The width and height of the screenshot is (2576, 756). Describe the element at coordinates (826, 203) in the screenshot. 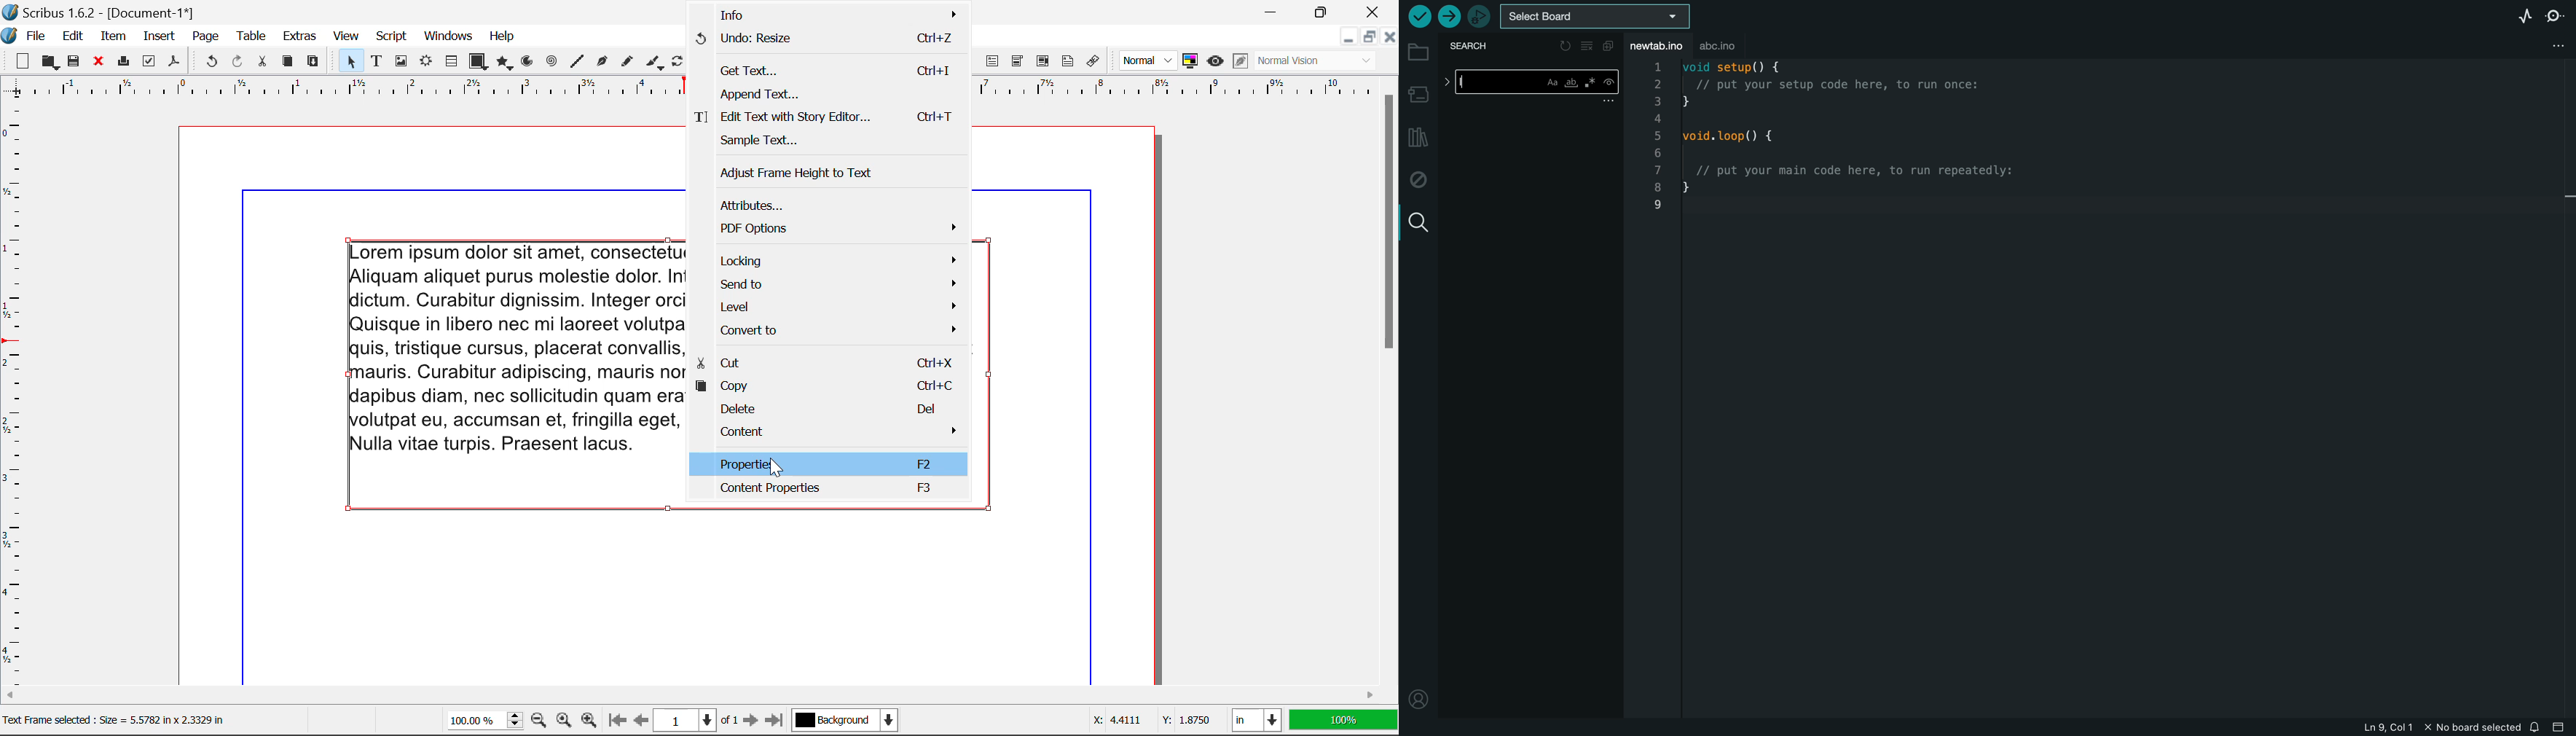

I see `Attributes` at that location.